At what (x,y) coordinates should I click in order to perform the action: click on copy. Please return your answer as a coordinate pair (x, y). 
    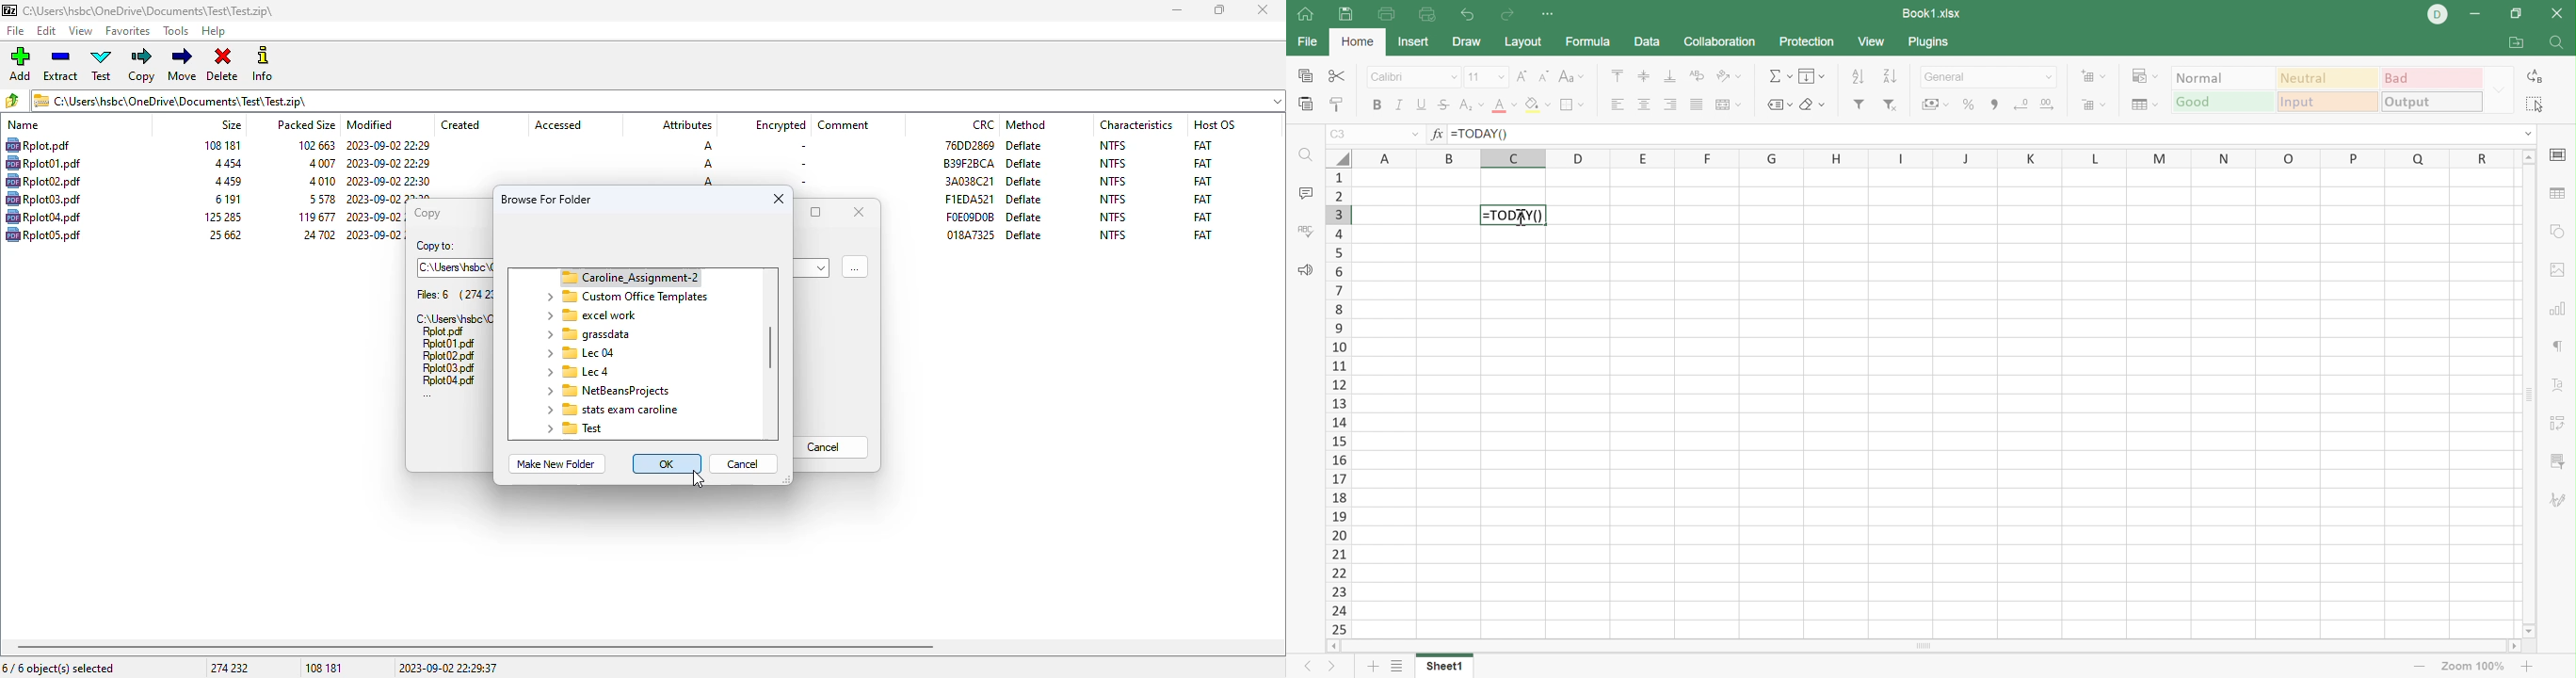
    Looking at the image, I should click on (143, 65).